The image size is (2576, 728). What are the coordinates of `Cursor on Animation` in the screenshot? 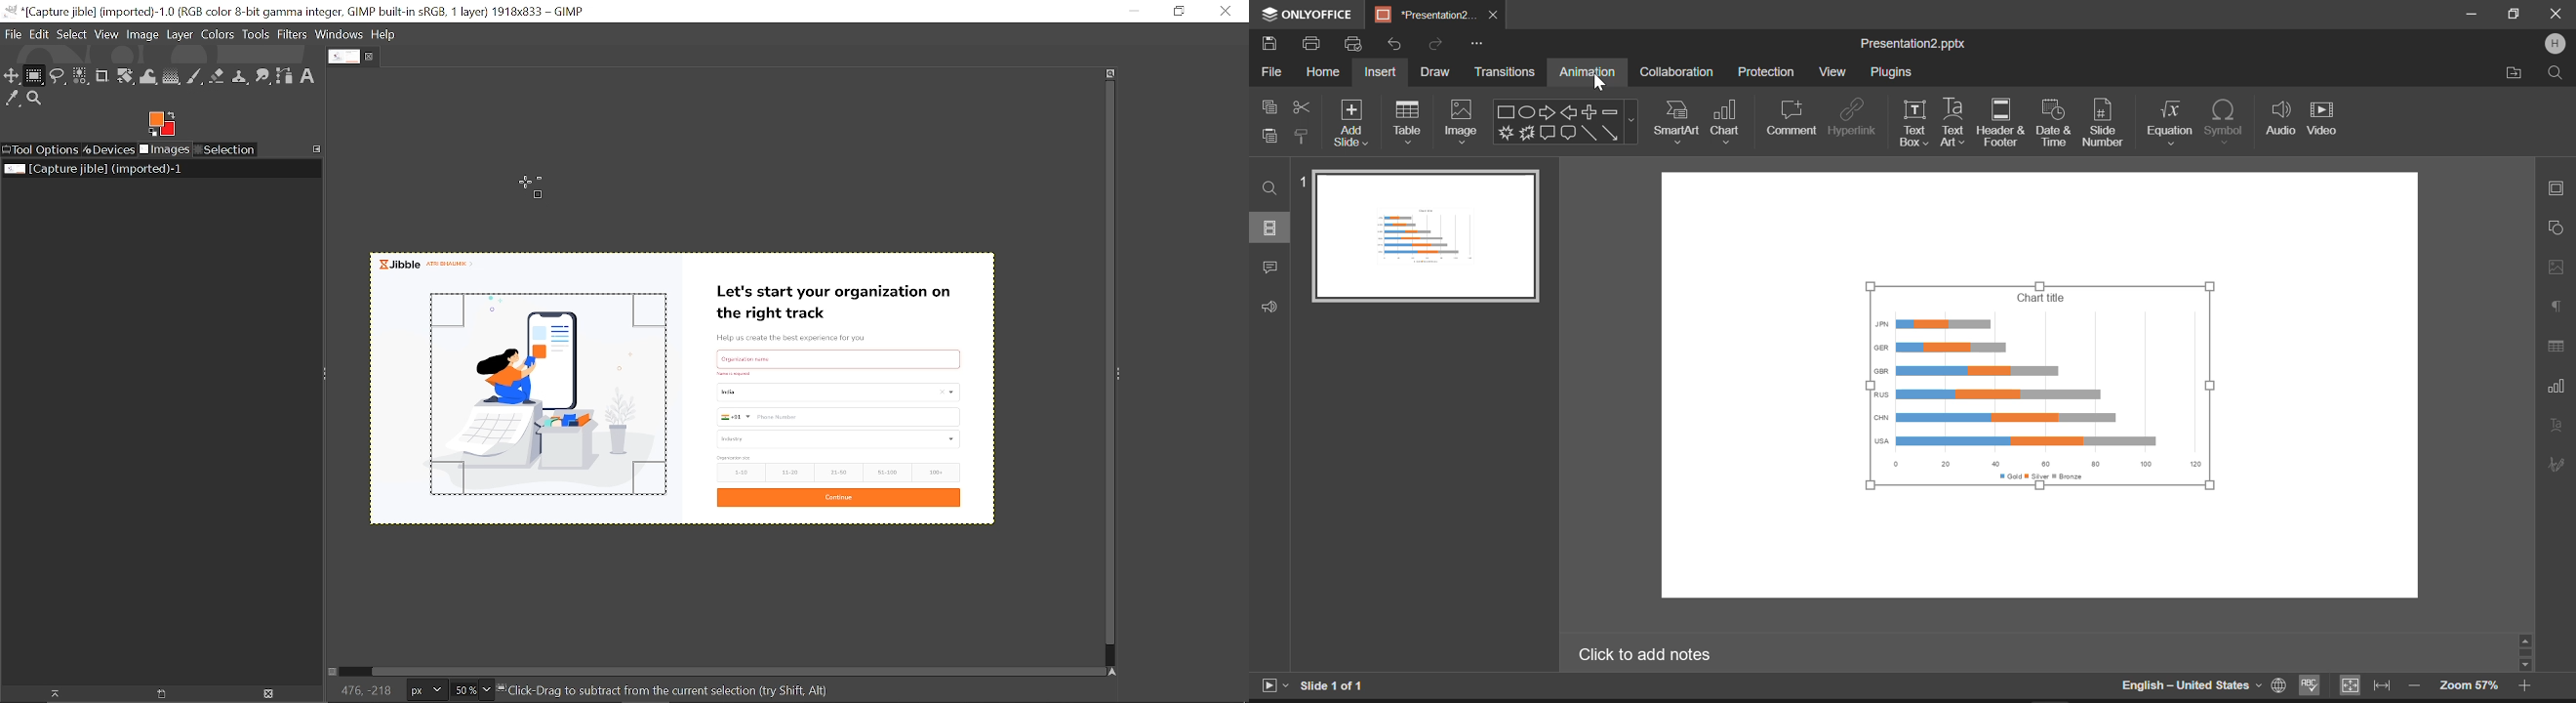 It's located at (1596, 78).